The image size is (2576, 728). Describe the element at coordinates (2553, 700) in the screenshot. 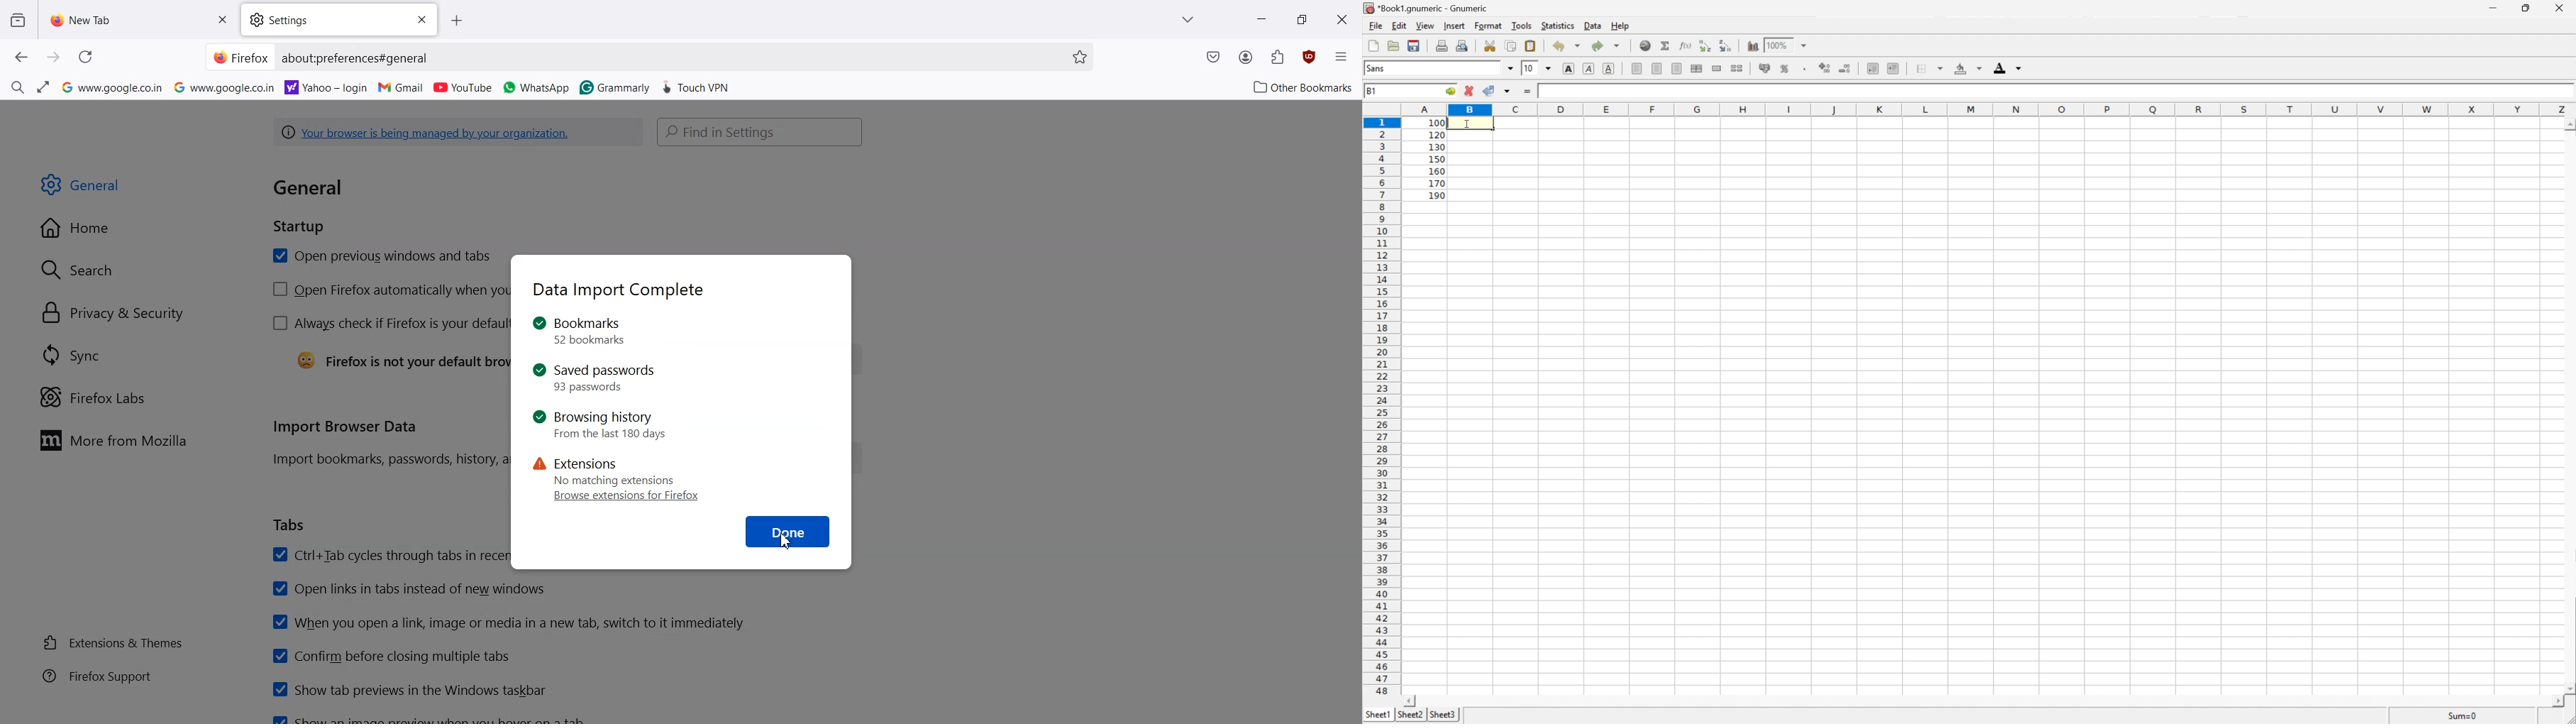

I see `Scroll Right` at that location.